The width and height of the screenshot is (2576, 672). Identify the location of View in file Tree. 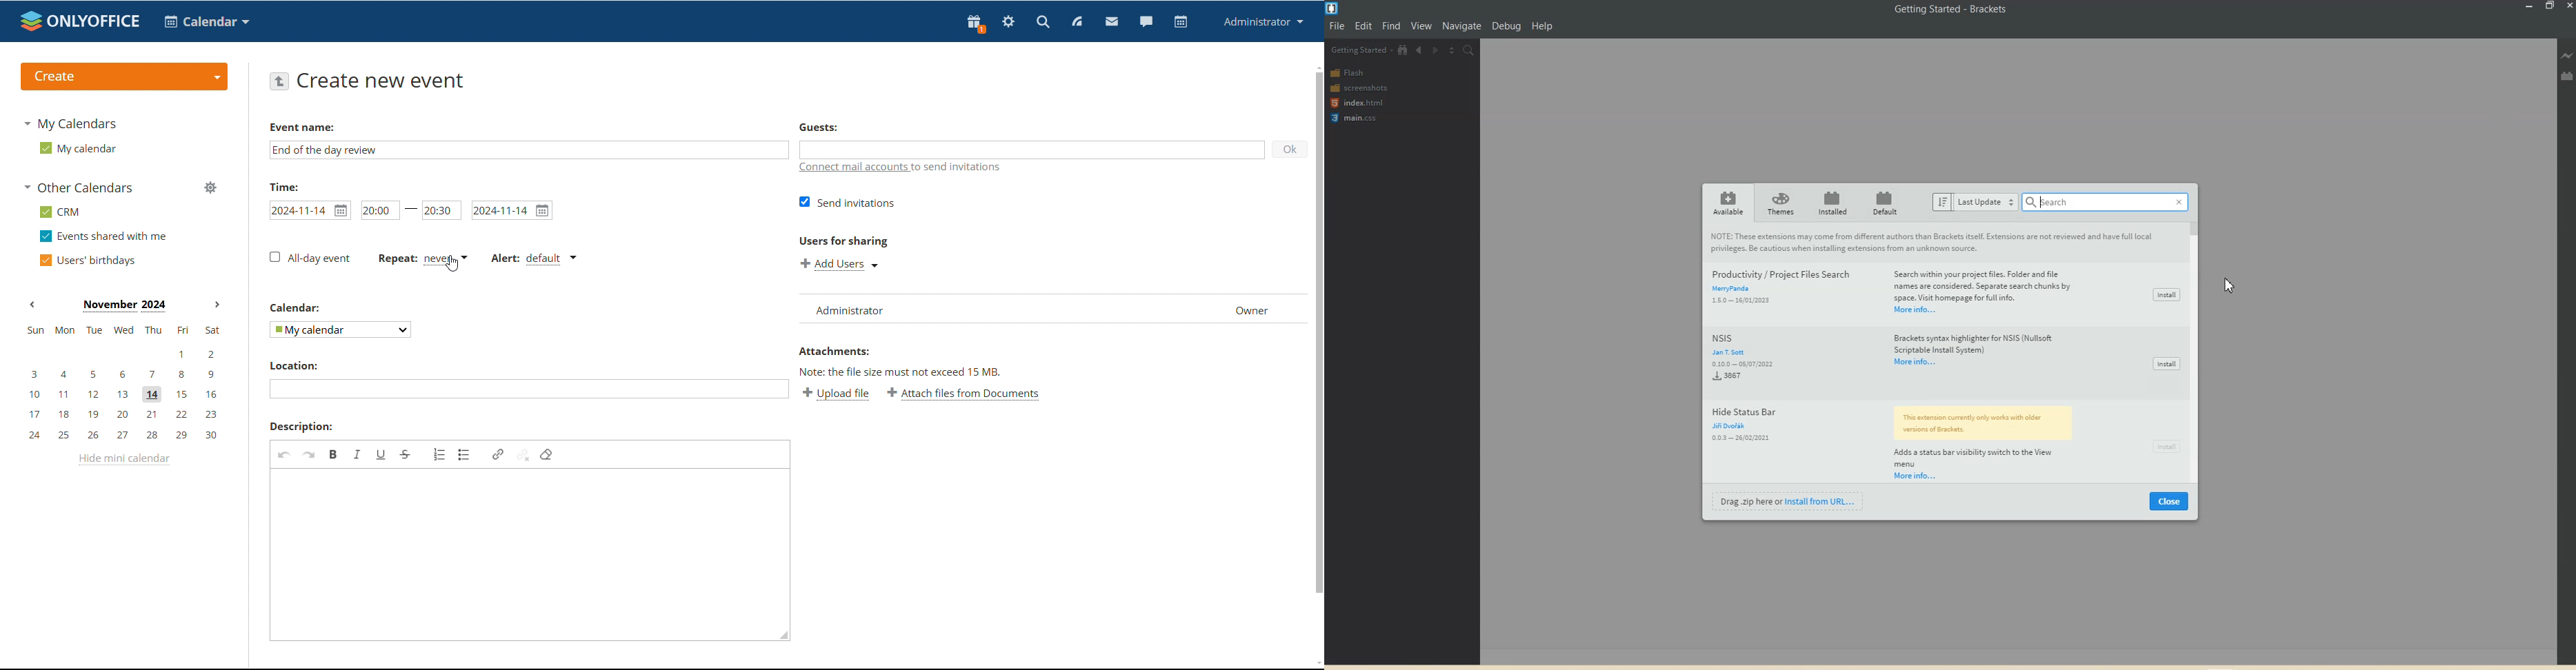
(1403, 50).